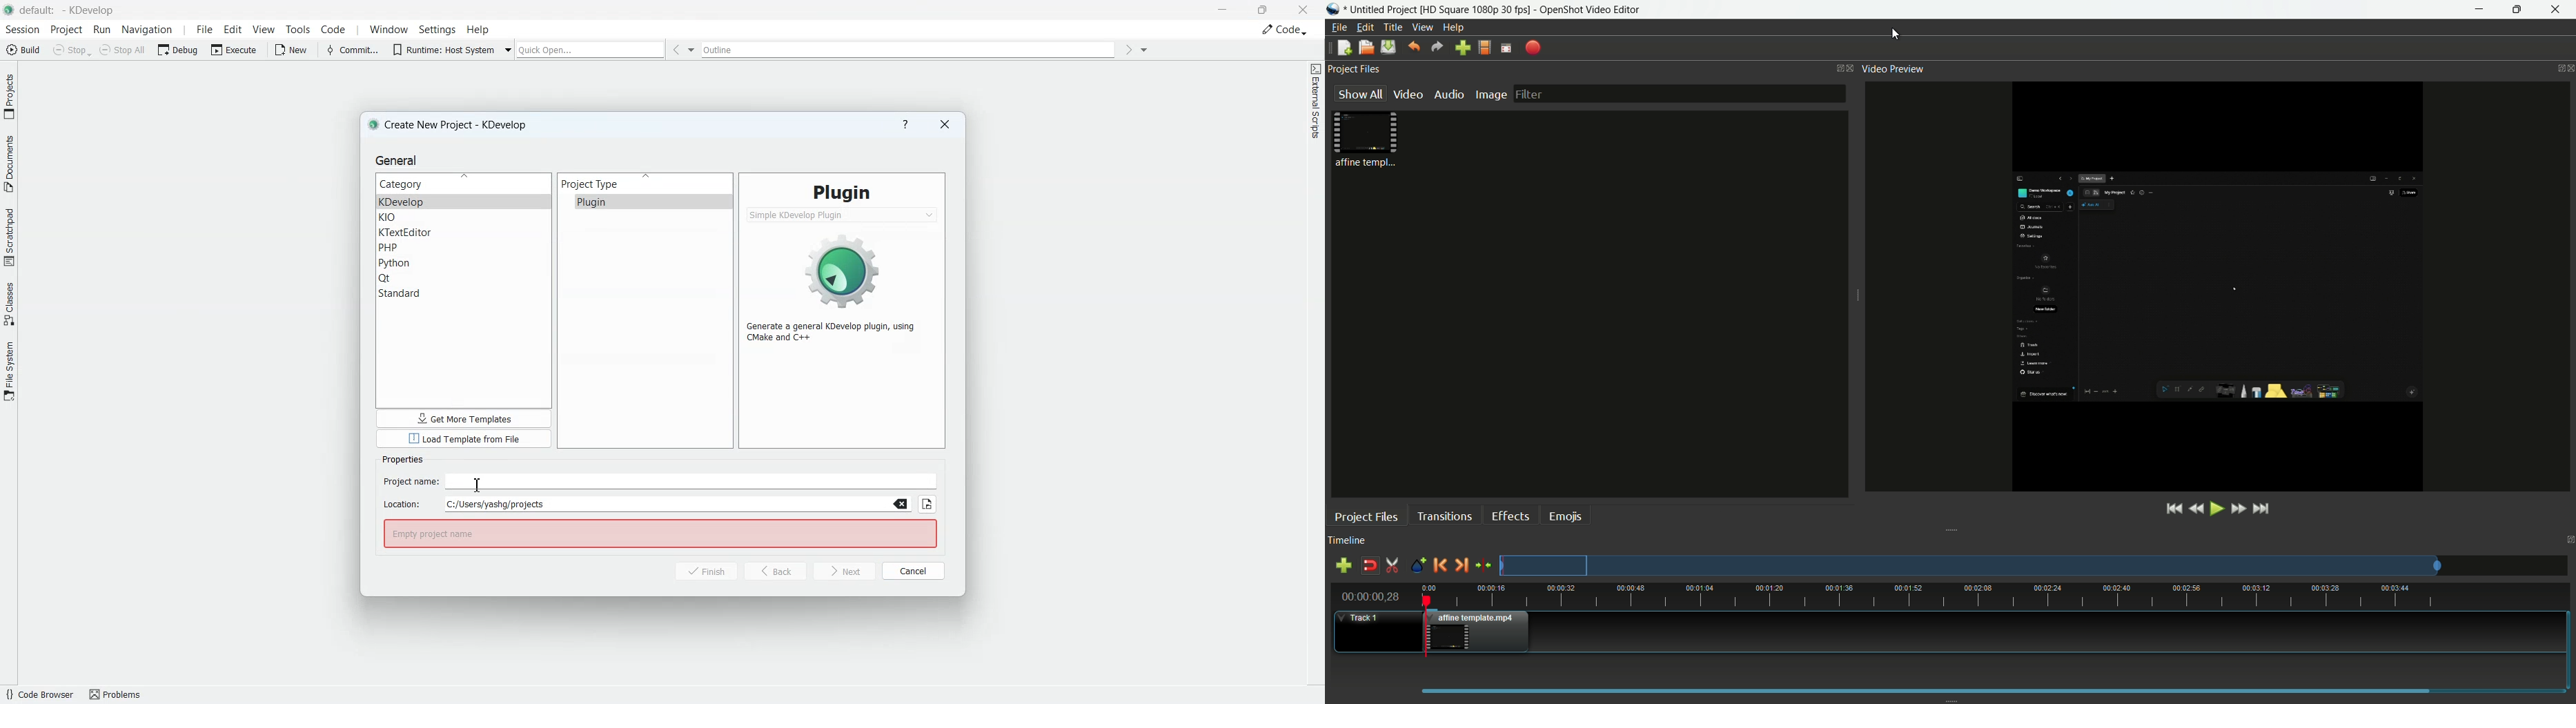 This screenshot has width=2576, height=728. I want to click on import file, so click(1463, 48).